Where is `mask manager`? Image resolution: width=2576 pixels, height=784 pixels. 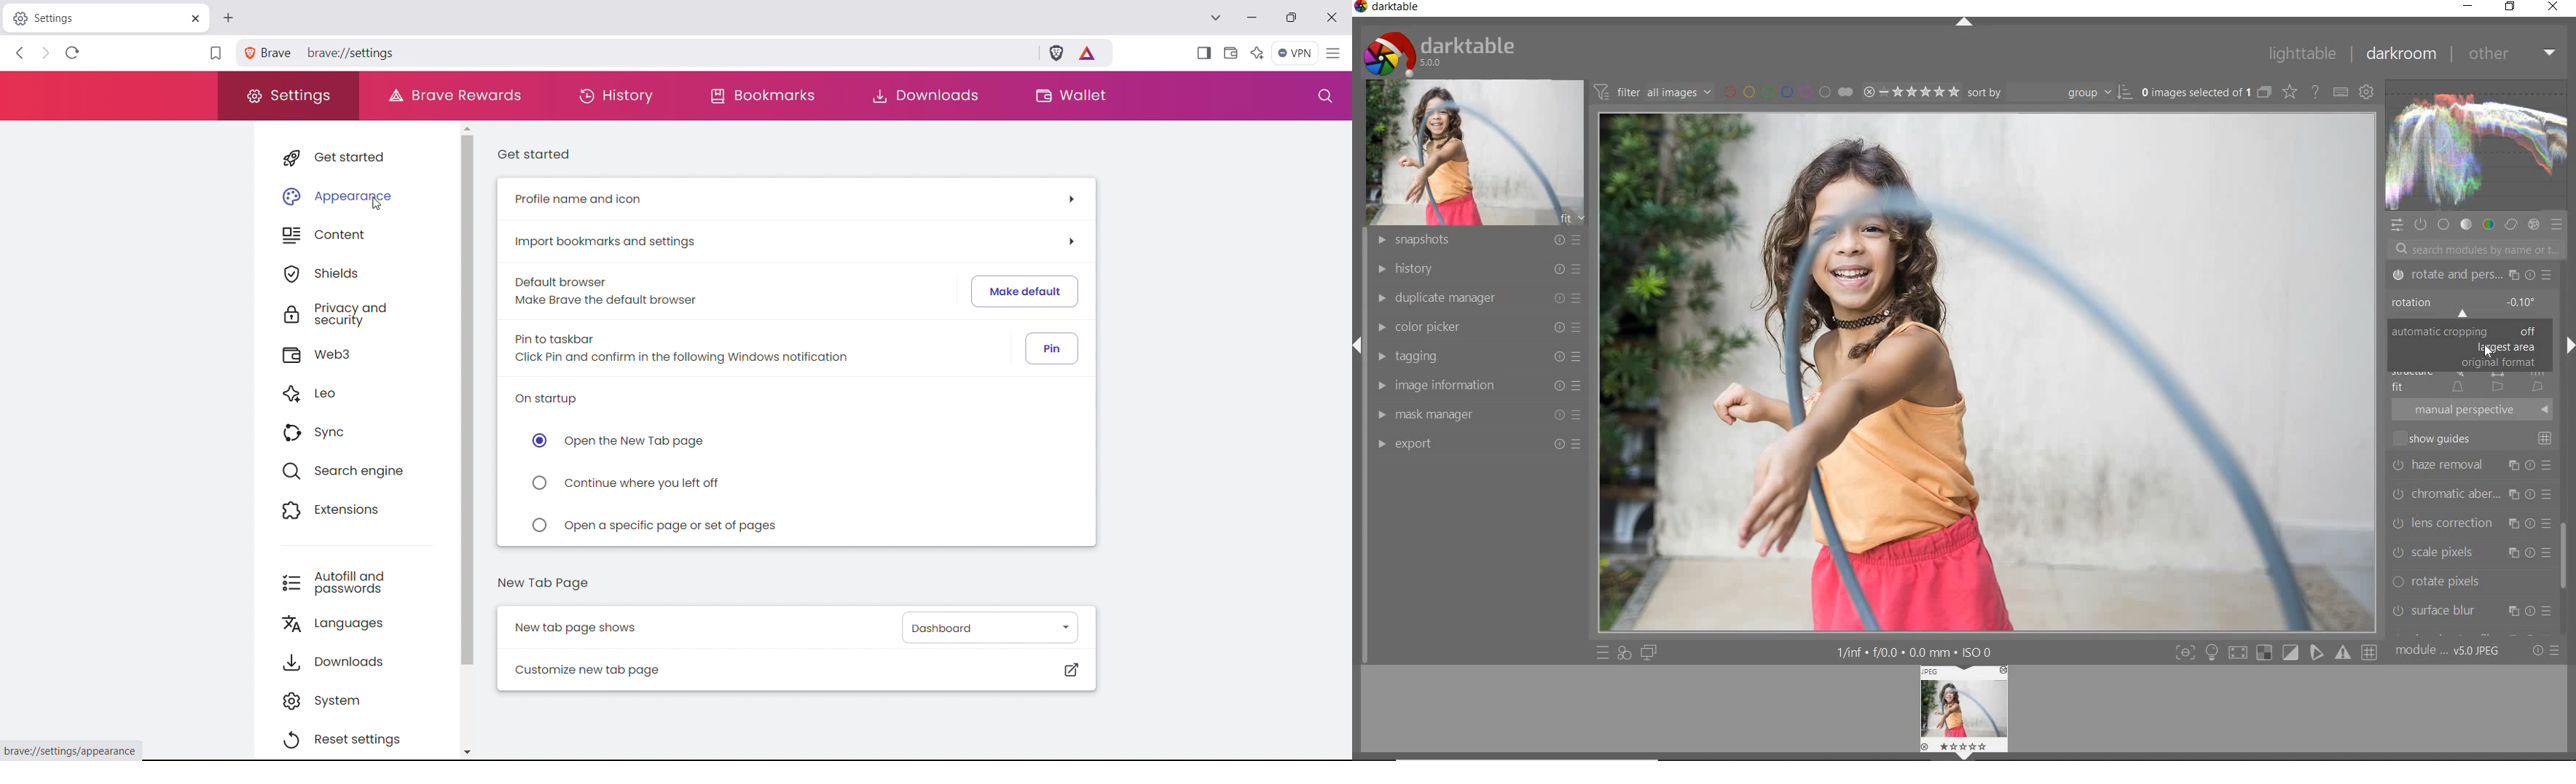 mask manager is located at coordinates (1477, 415).